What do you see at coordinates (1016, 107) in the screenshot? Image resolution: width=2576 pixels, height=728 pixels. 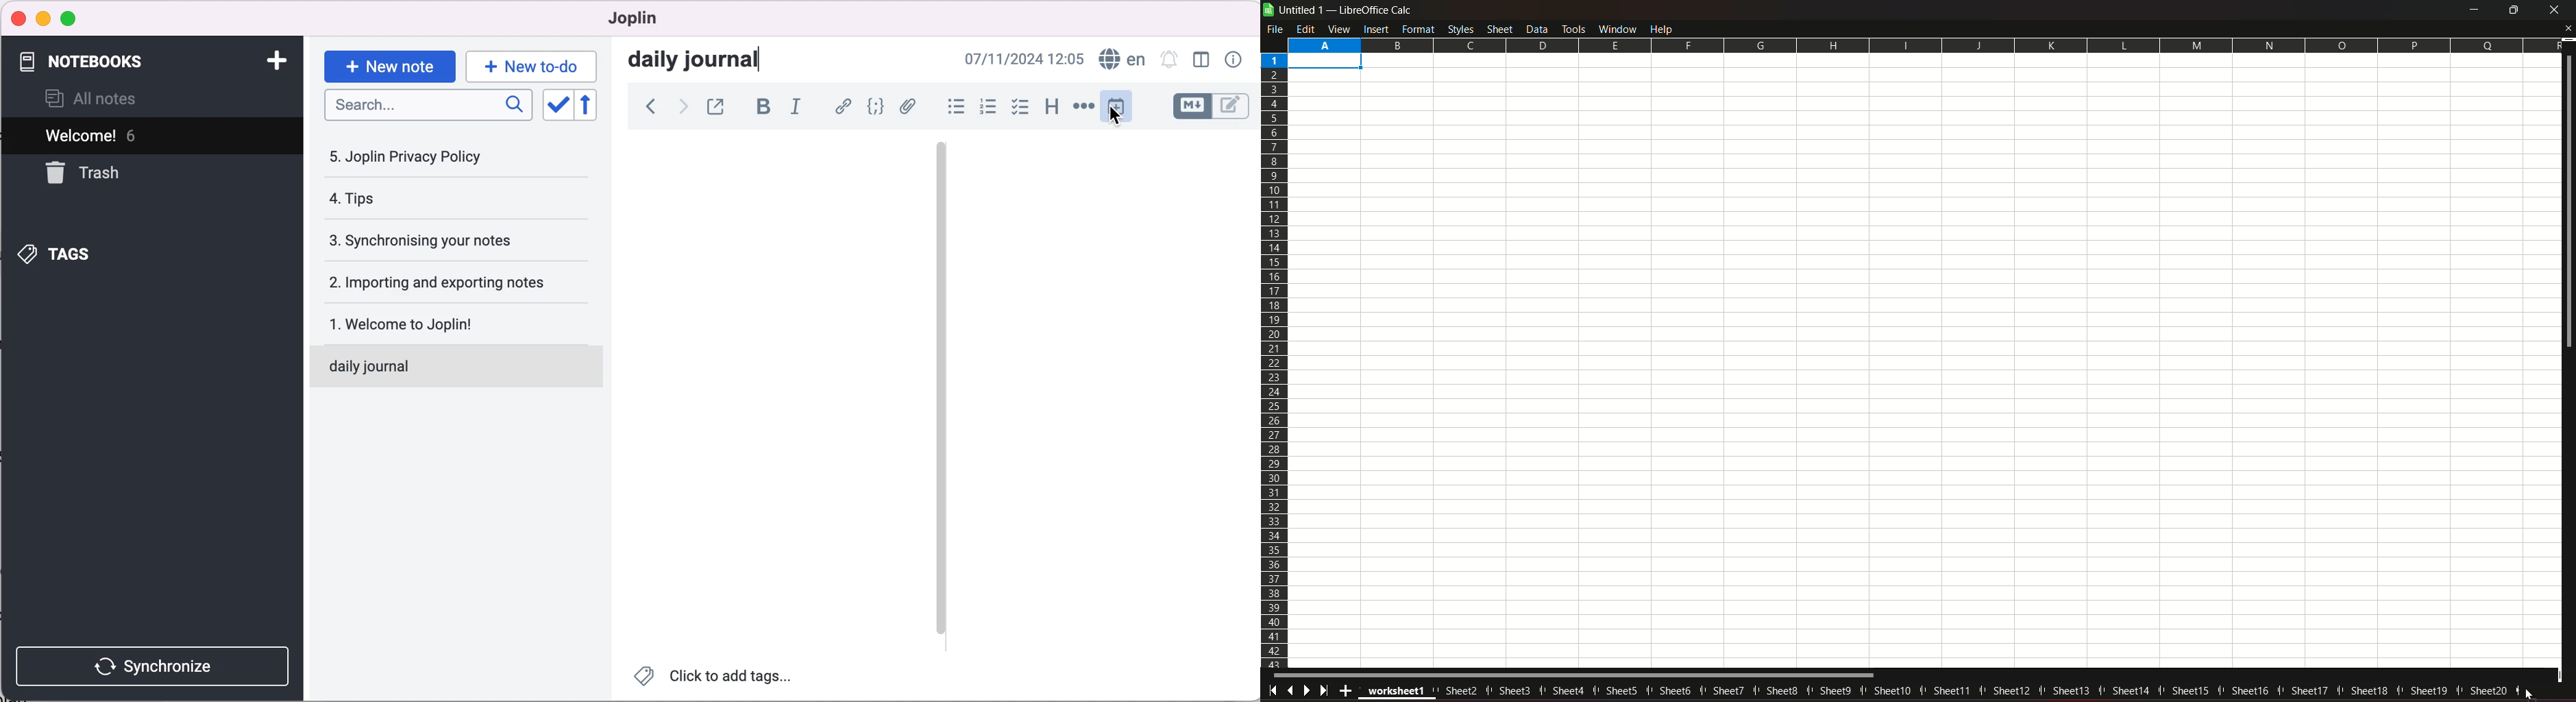 I see `check box` at bounding box center [1016, 107].